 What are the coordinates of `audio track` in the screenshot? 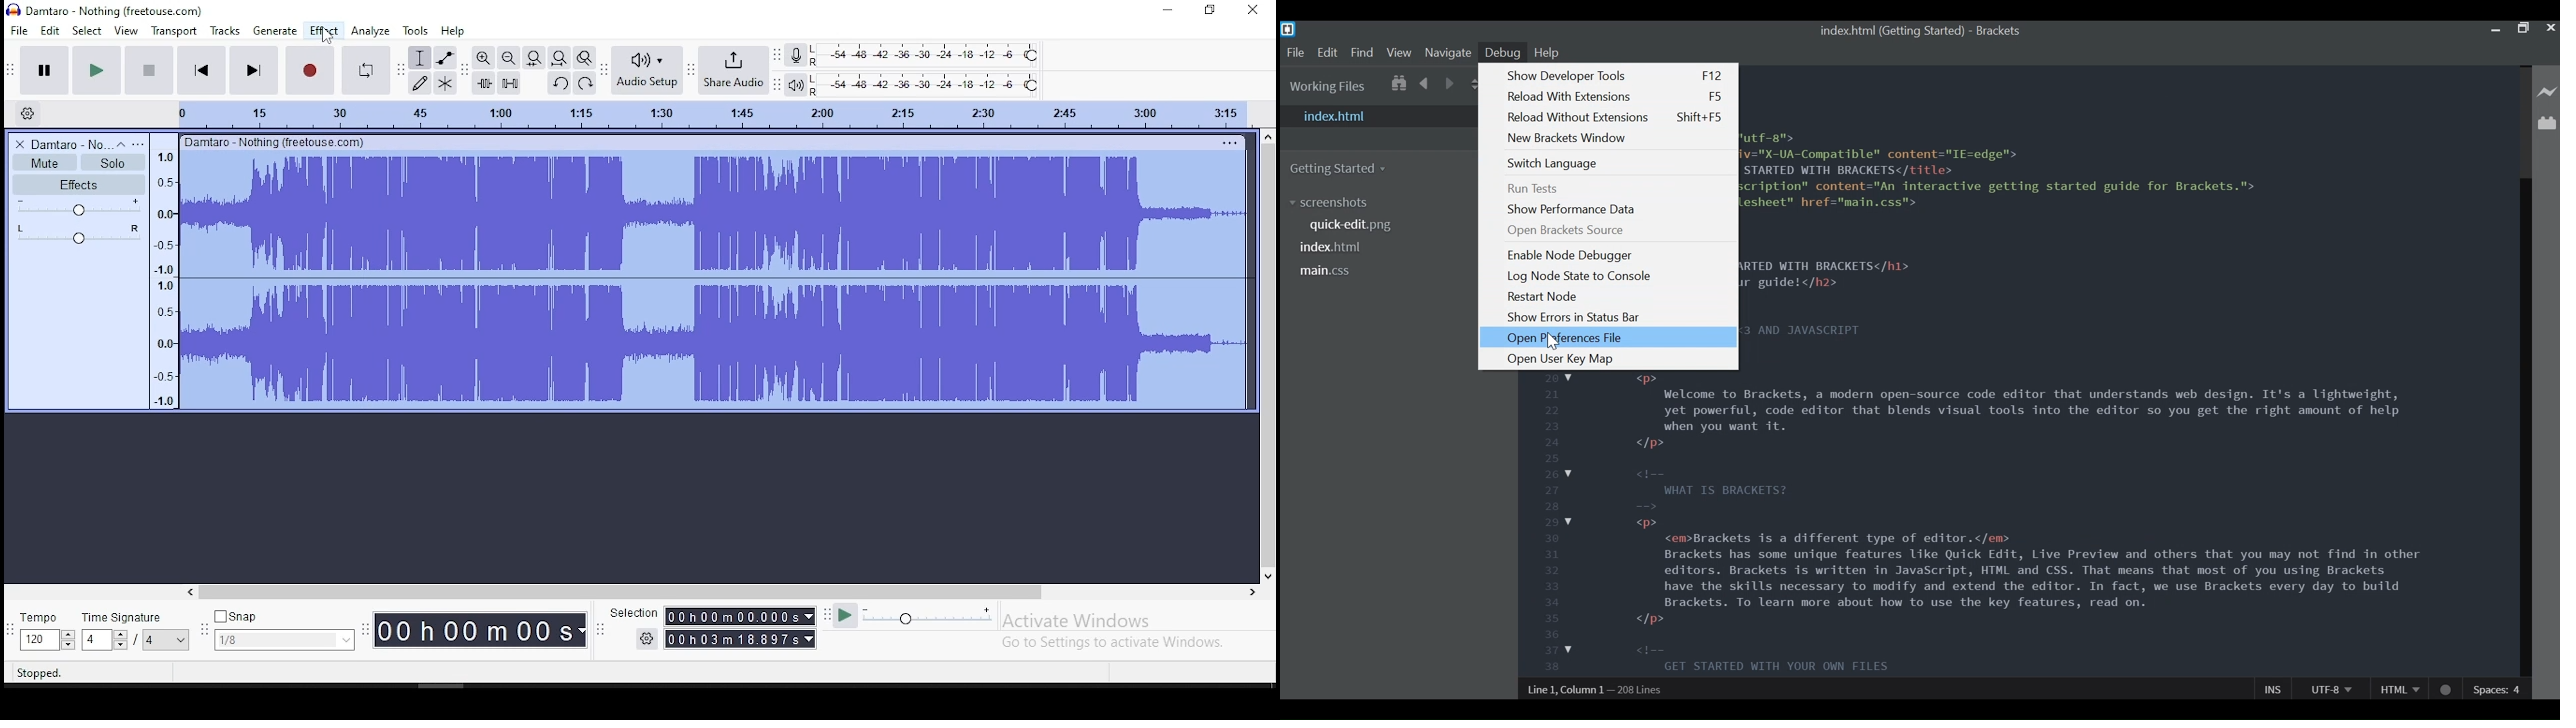 It's located at (713, 344).